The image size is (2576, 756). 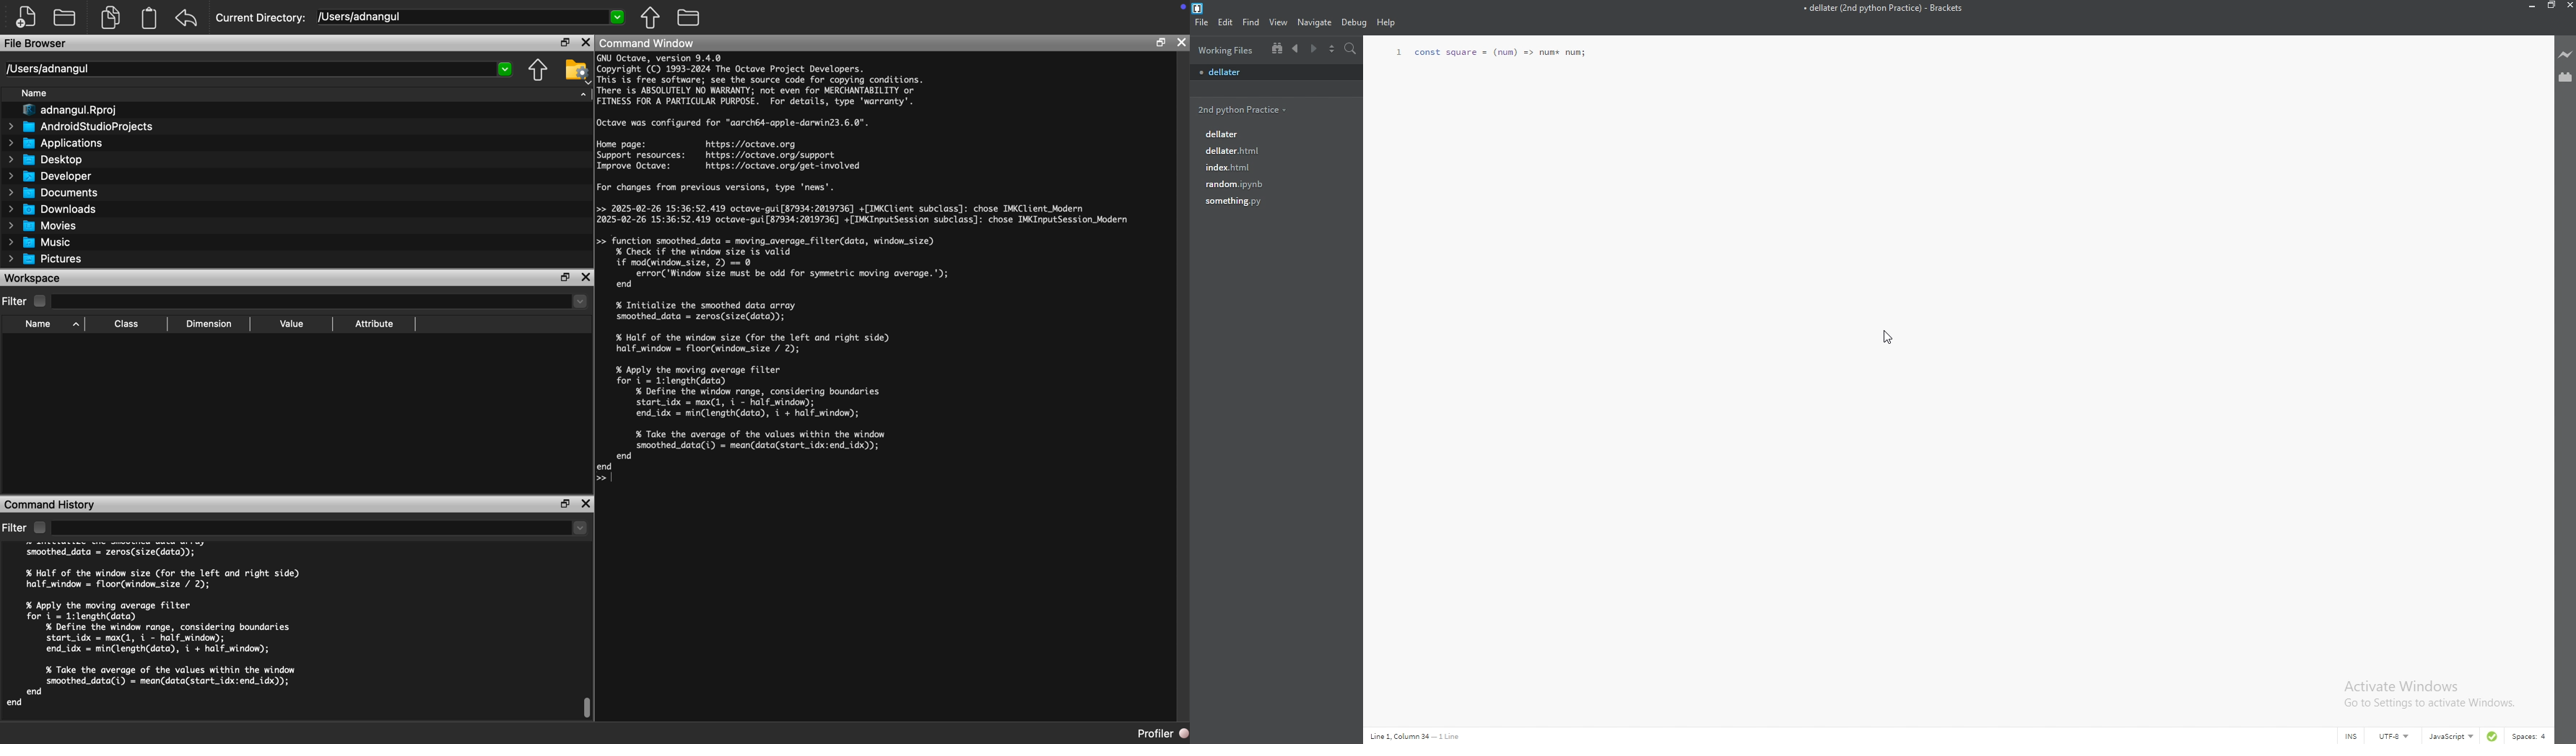 What do you see at coordinates (585, 43) in the screenshot?
I see `Close` at bounding box center [585, 43].